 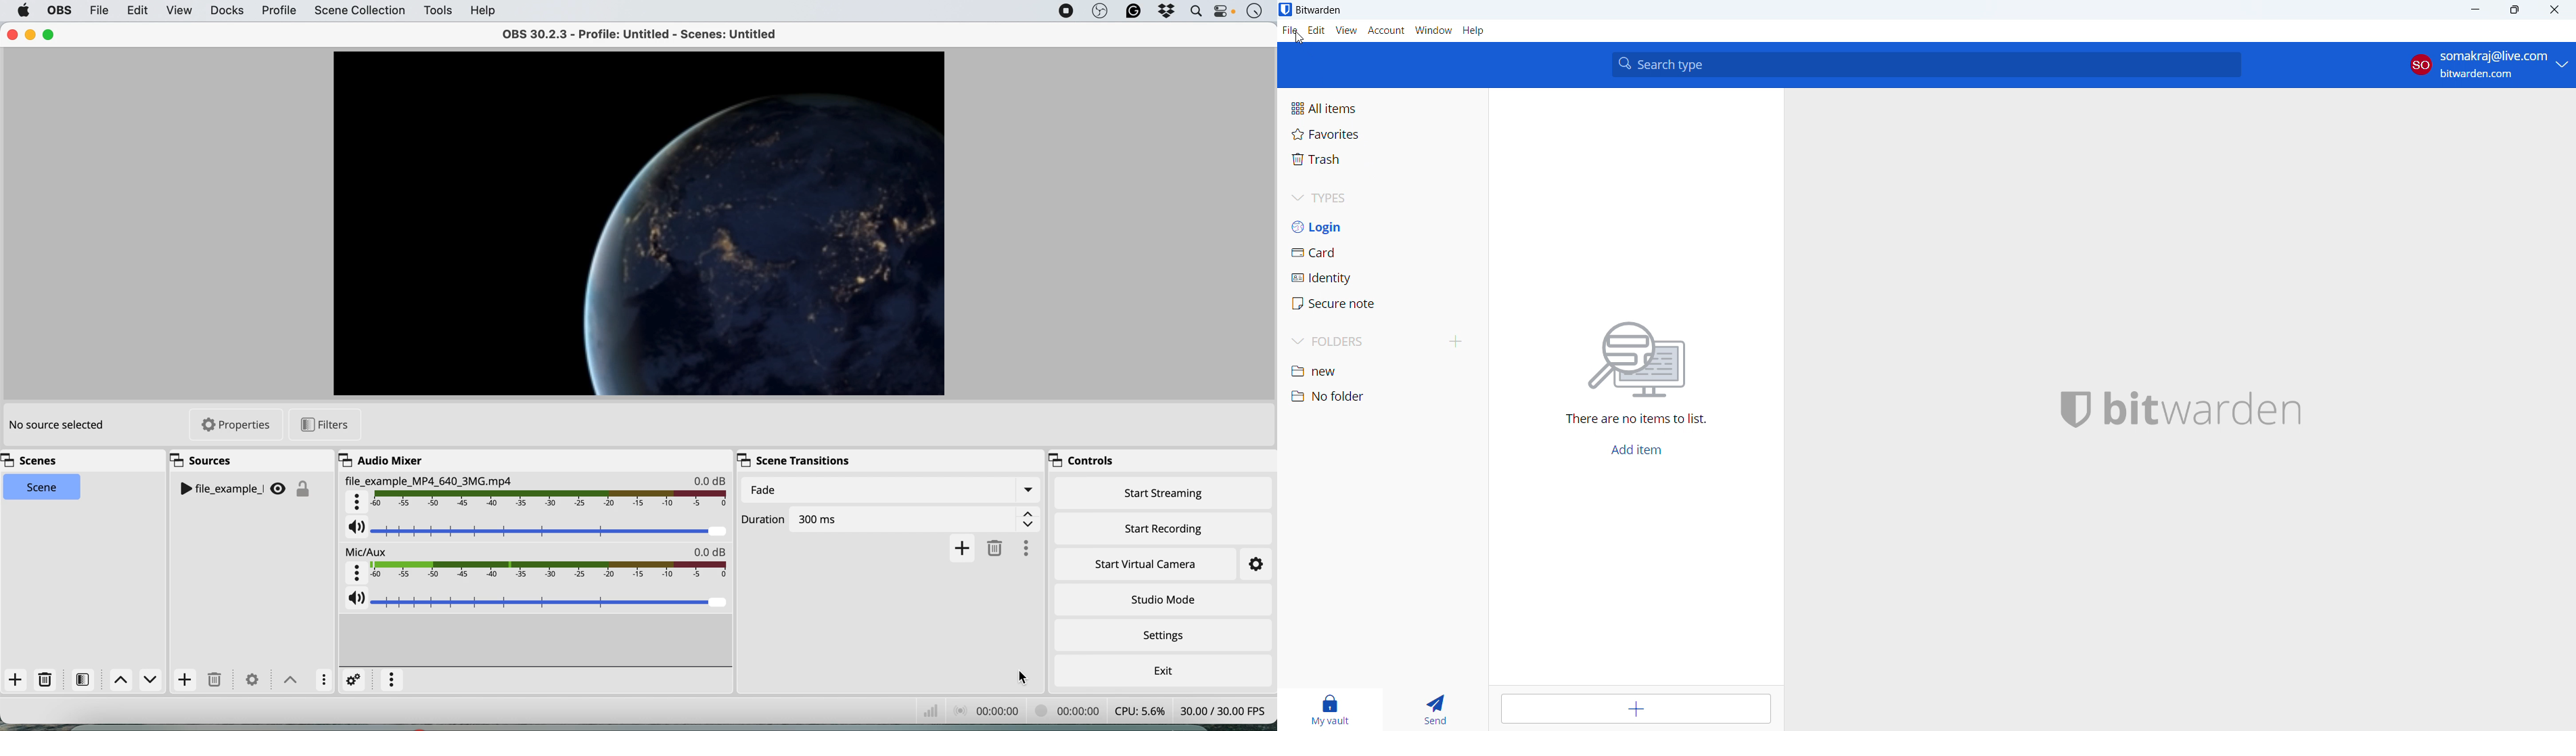 I want to click on start virtual camera, so click(x=1147, y=564).